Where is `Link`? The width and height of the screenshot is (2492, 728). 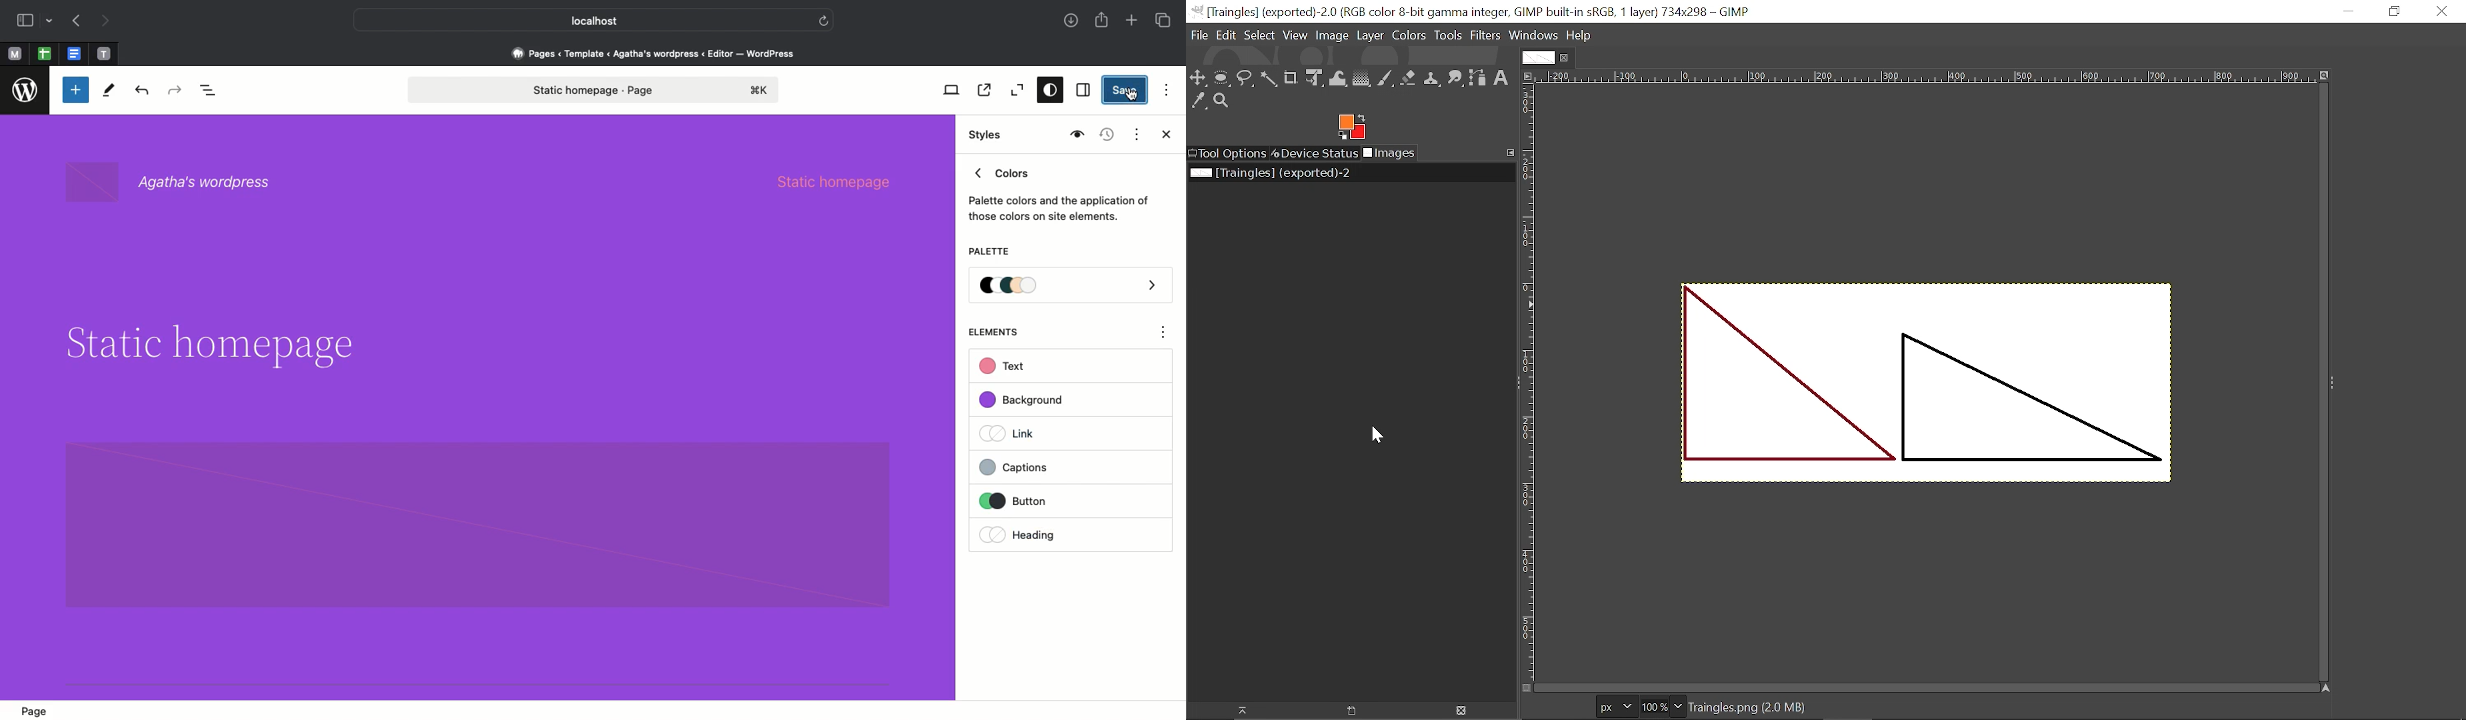 Link is located at coordinates (1014, 432).